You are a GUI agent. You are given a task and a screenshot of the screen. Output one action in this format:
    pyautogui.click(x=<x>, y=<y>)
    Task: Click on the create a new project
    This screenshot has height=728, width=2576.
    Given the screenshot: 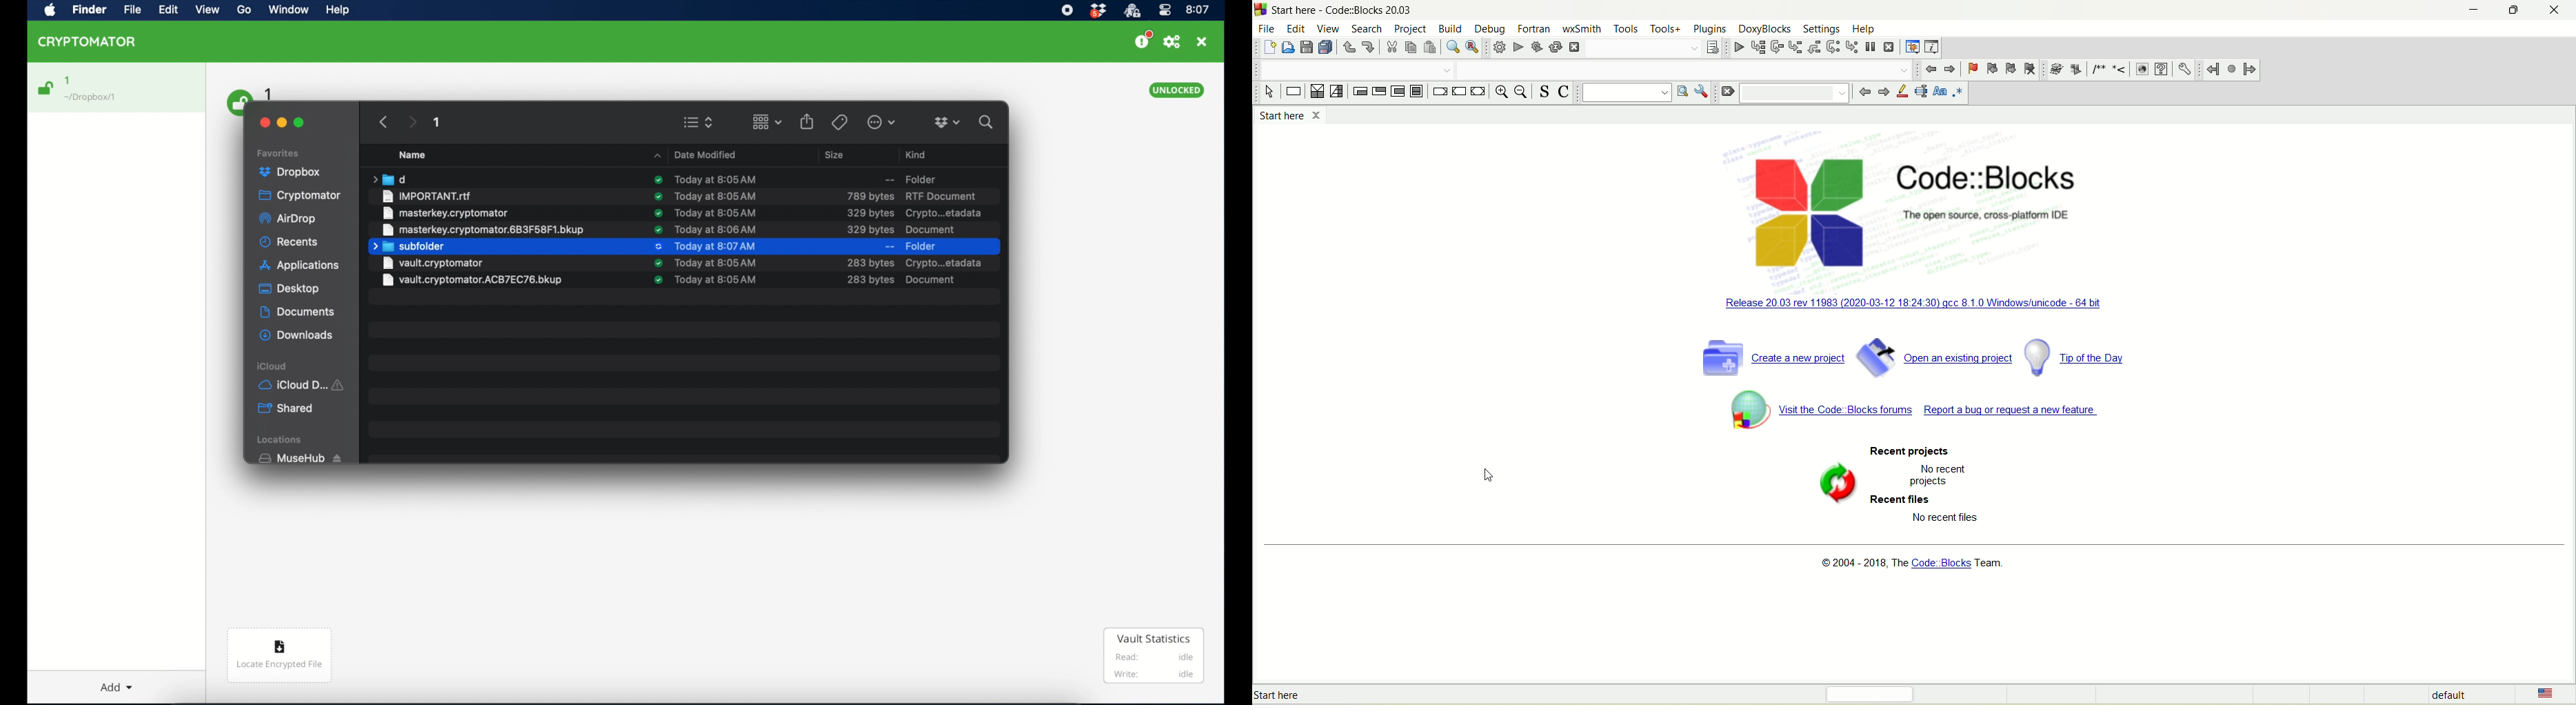 What is the action you would take?
    pyautogui.click(x=1773, y=356)
    